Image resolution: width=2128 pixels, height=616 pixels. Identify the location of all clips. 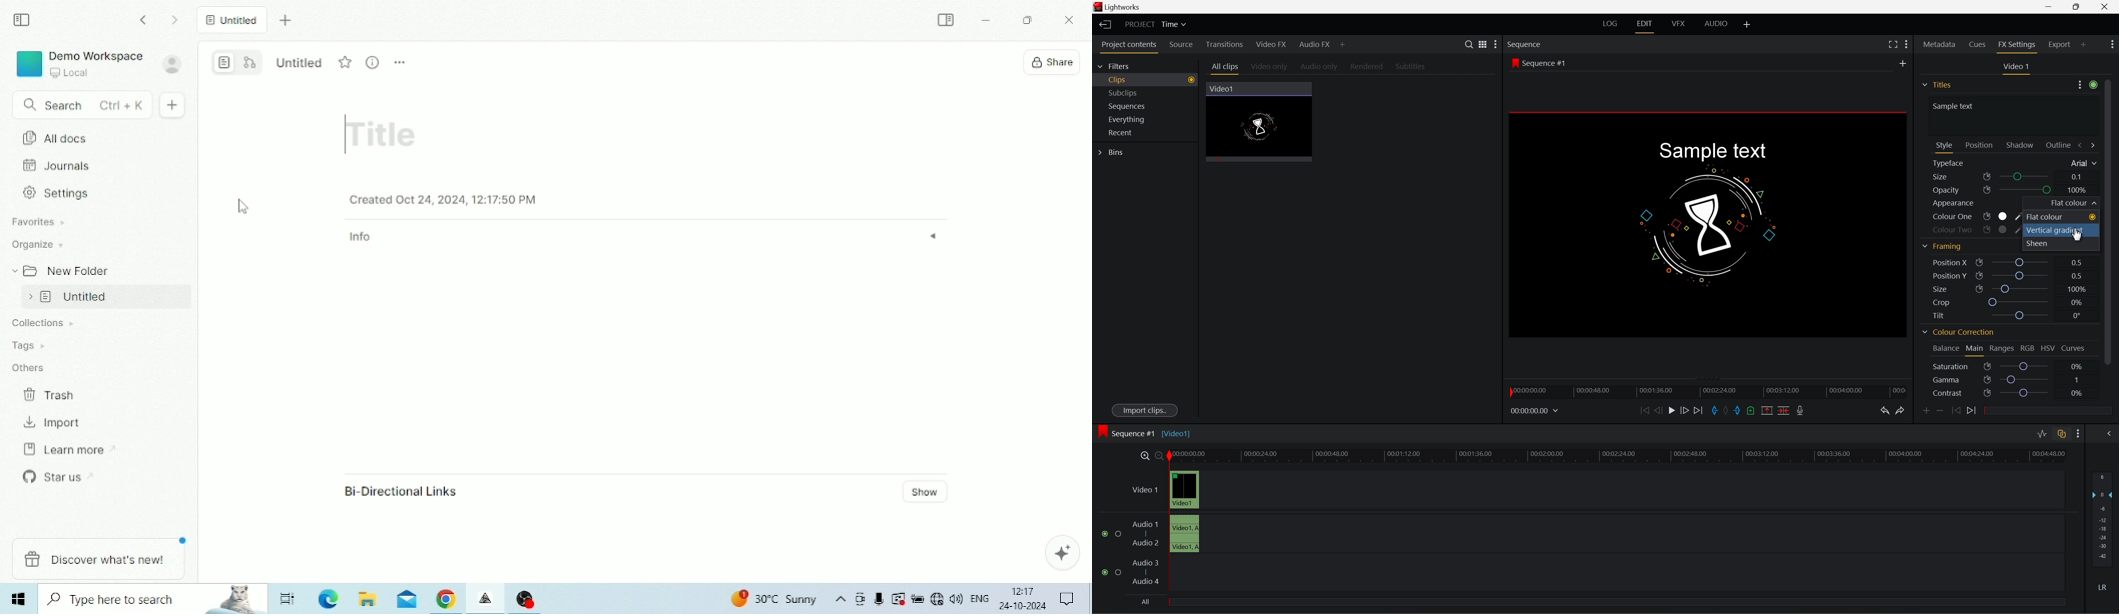
(1226, 68).